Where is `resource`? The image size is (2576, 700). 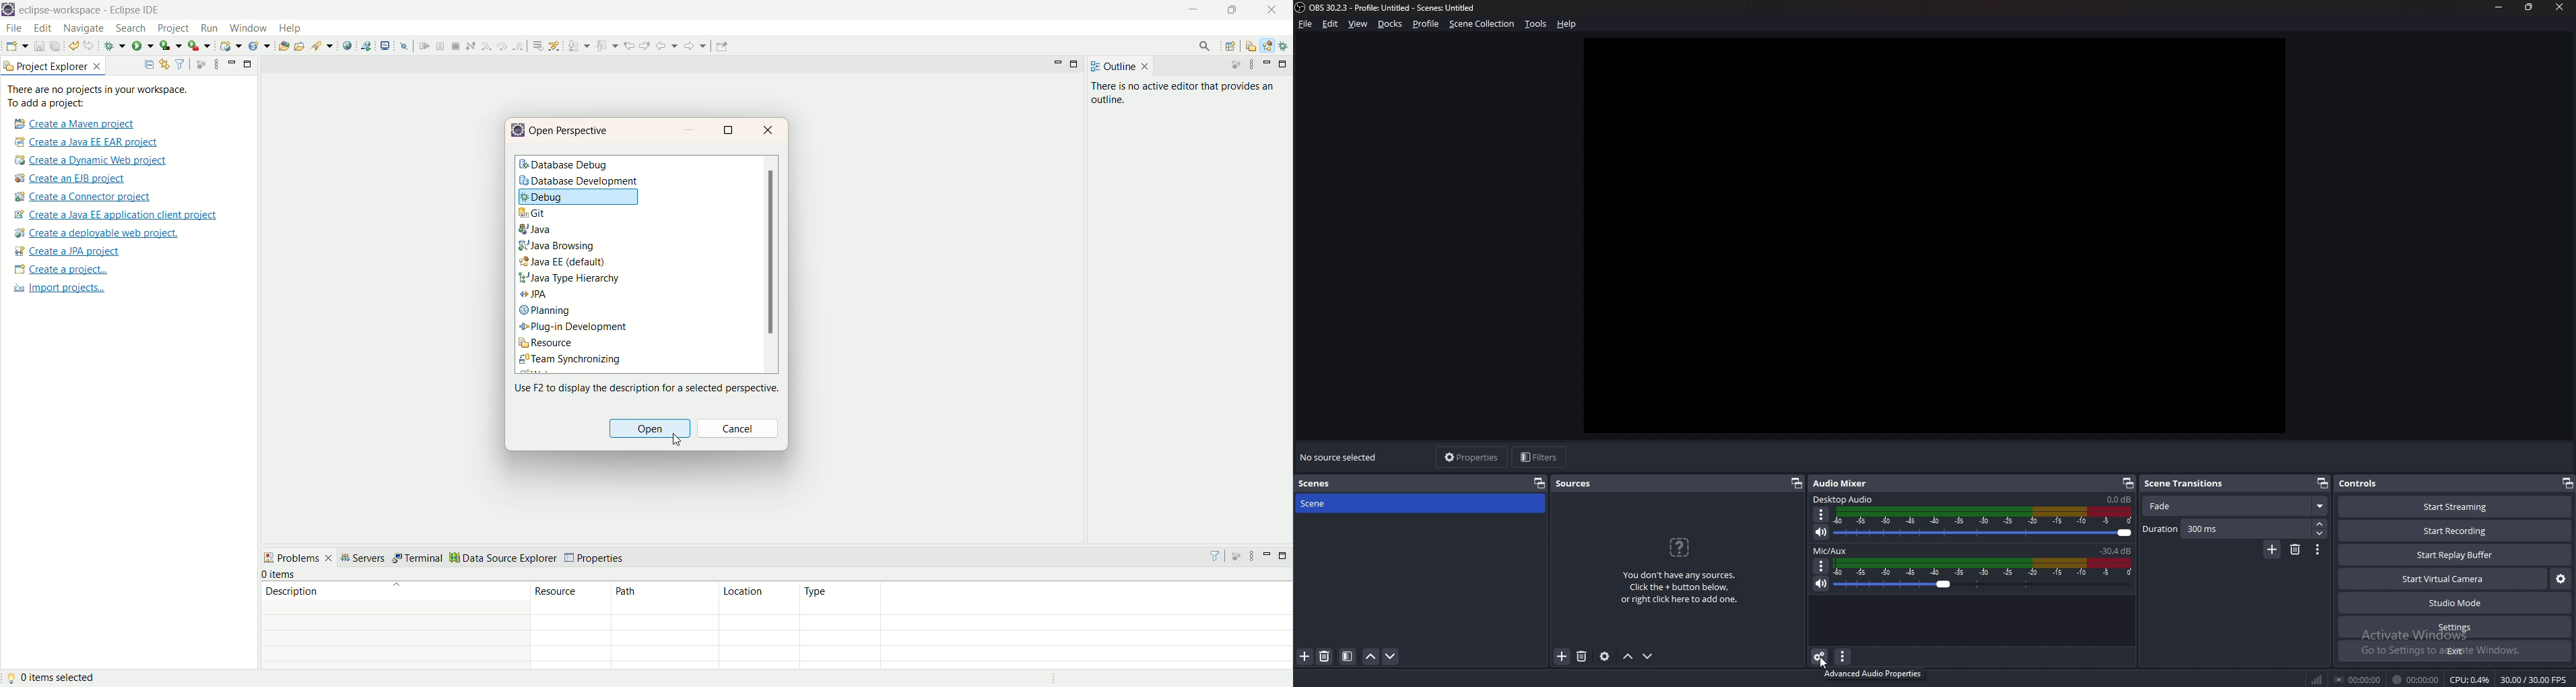 resource is located at coordinates (546, 344).